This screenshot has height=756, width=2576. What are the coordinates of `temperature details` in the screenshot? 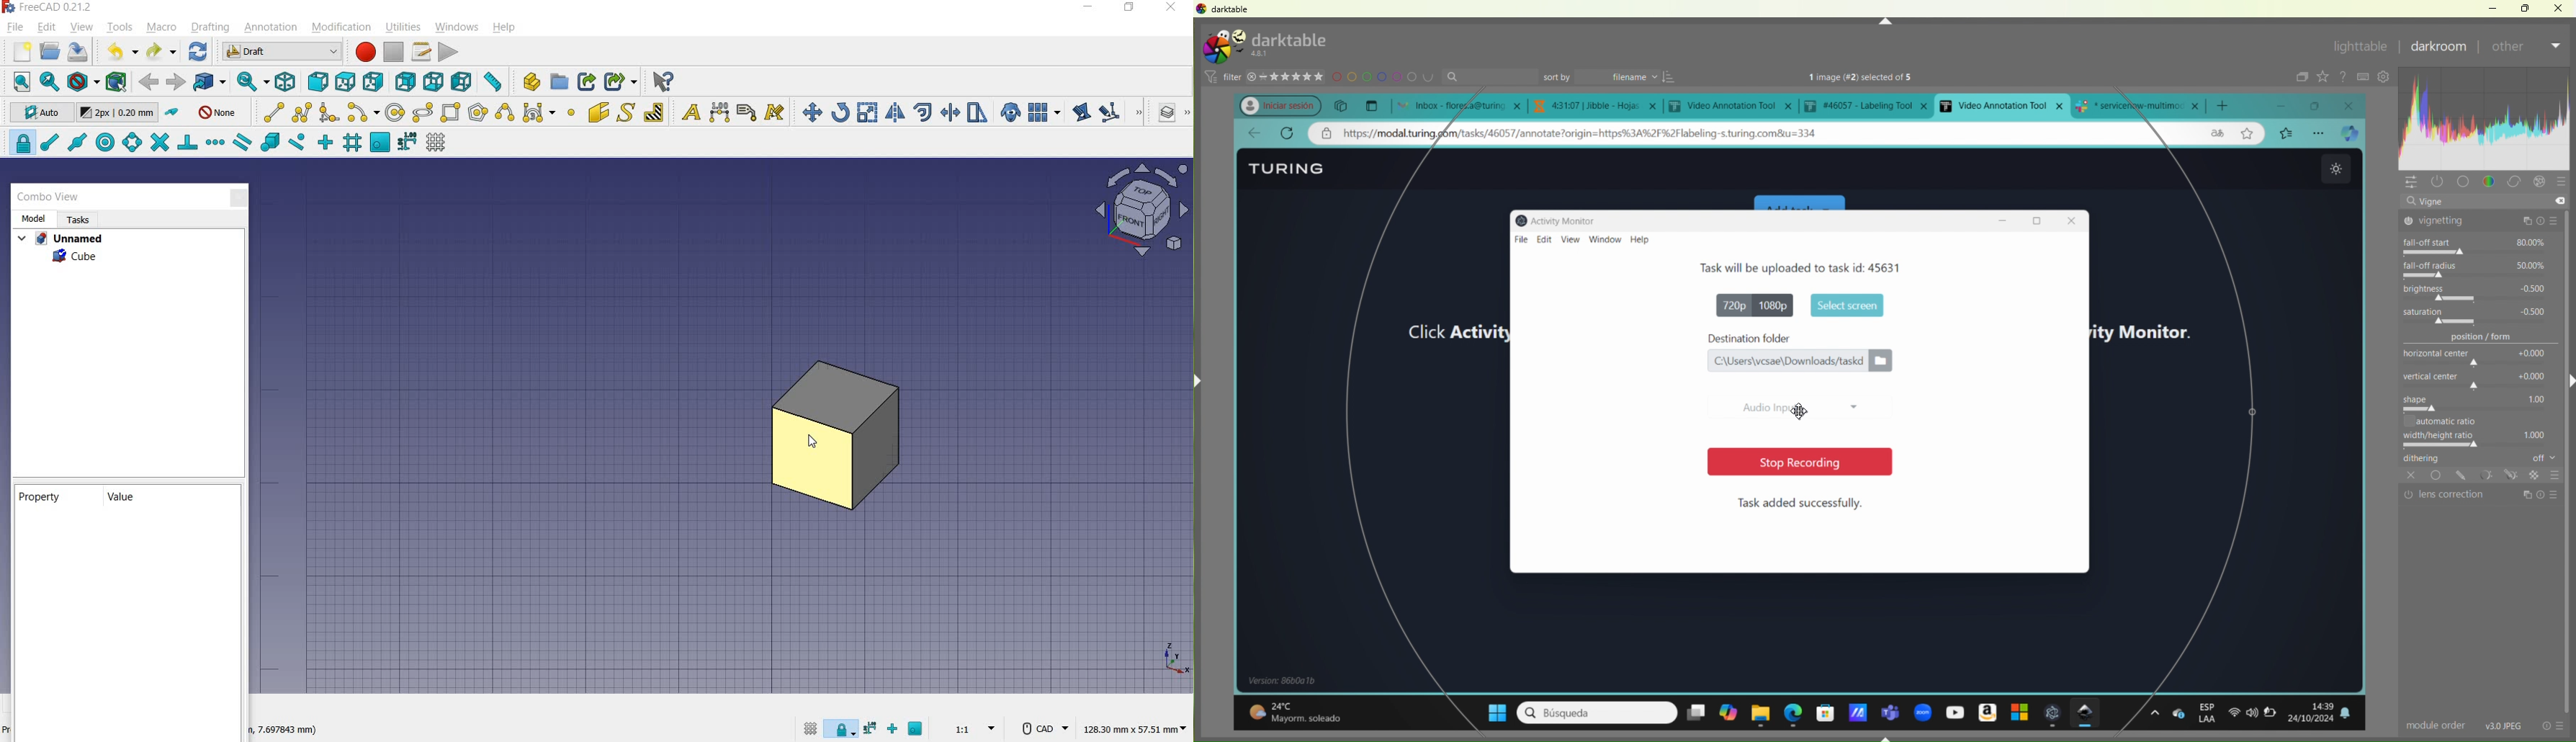 It's located at (1303, 708).